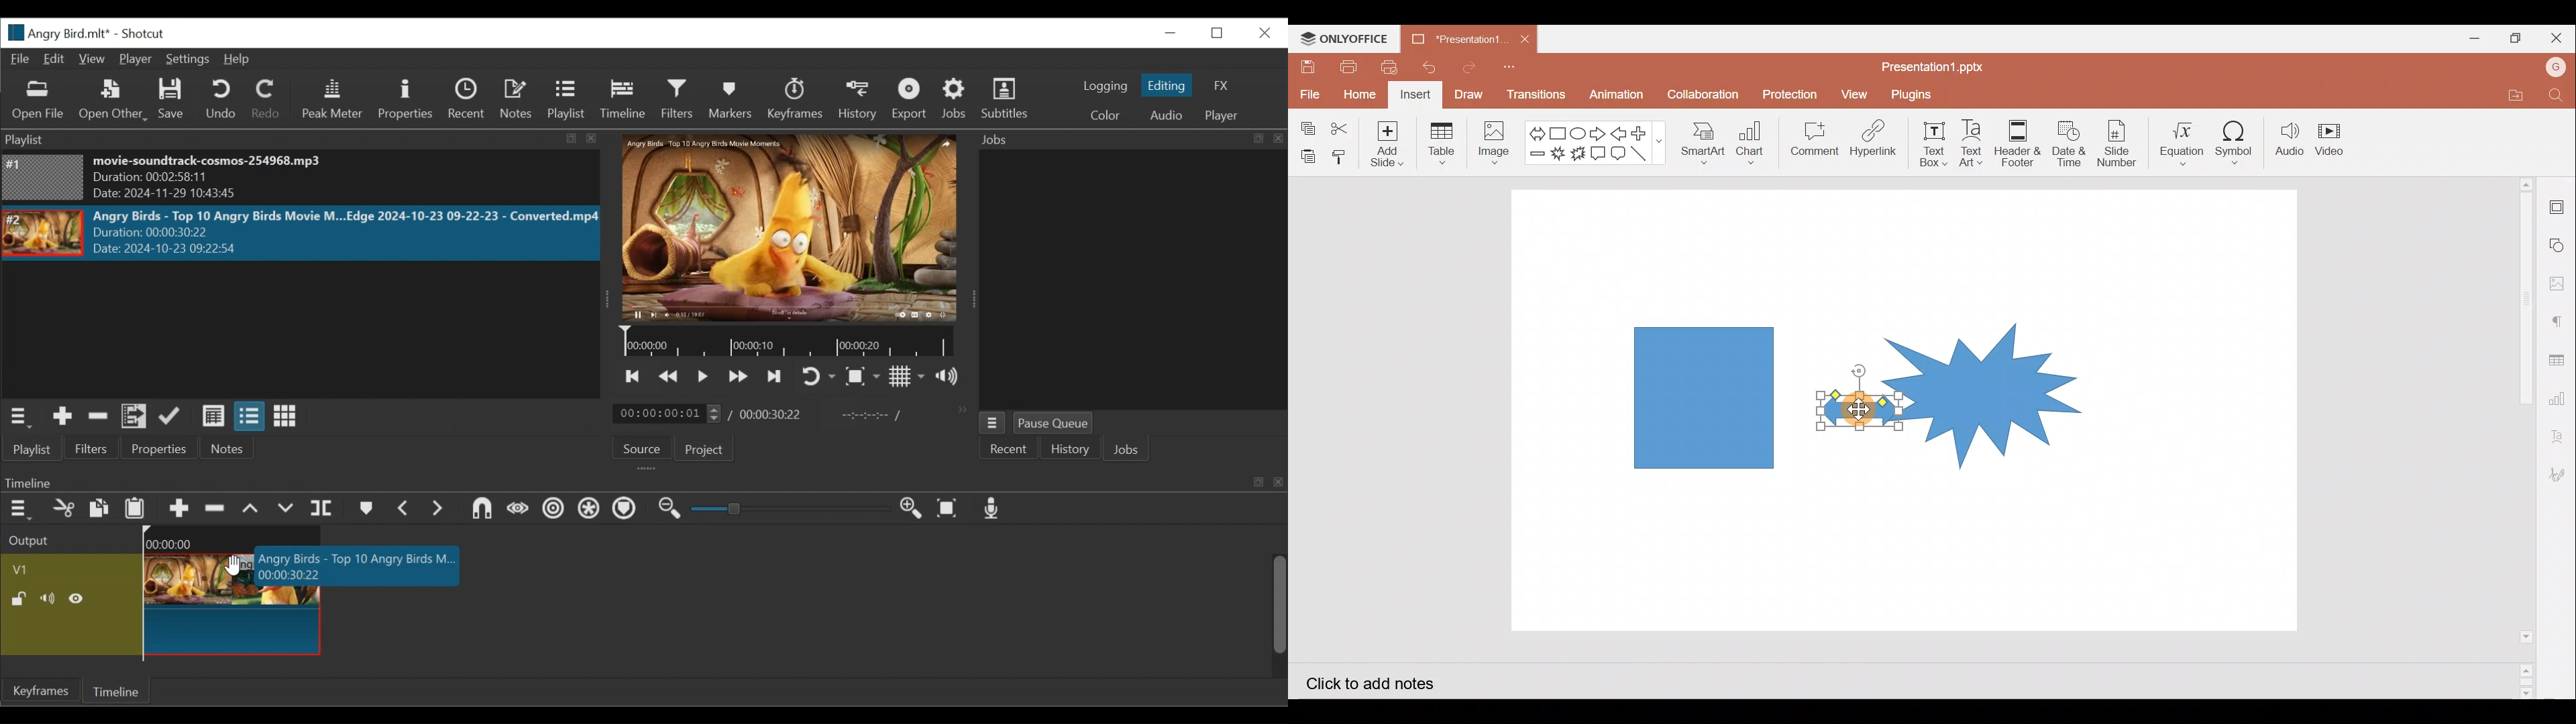 This screenshot has height=728, width=2576. Describe the element at coordinates (2469, 38) in the screenshot. I see `Minimize` at that location.